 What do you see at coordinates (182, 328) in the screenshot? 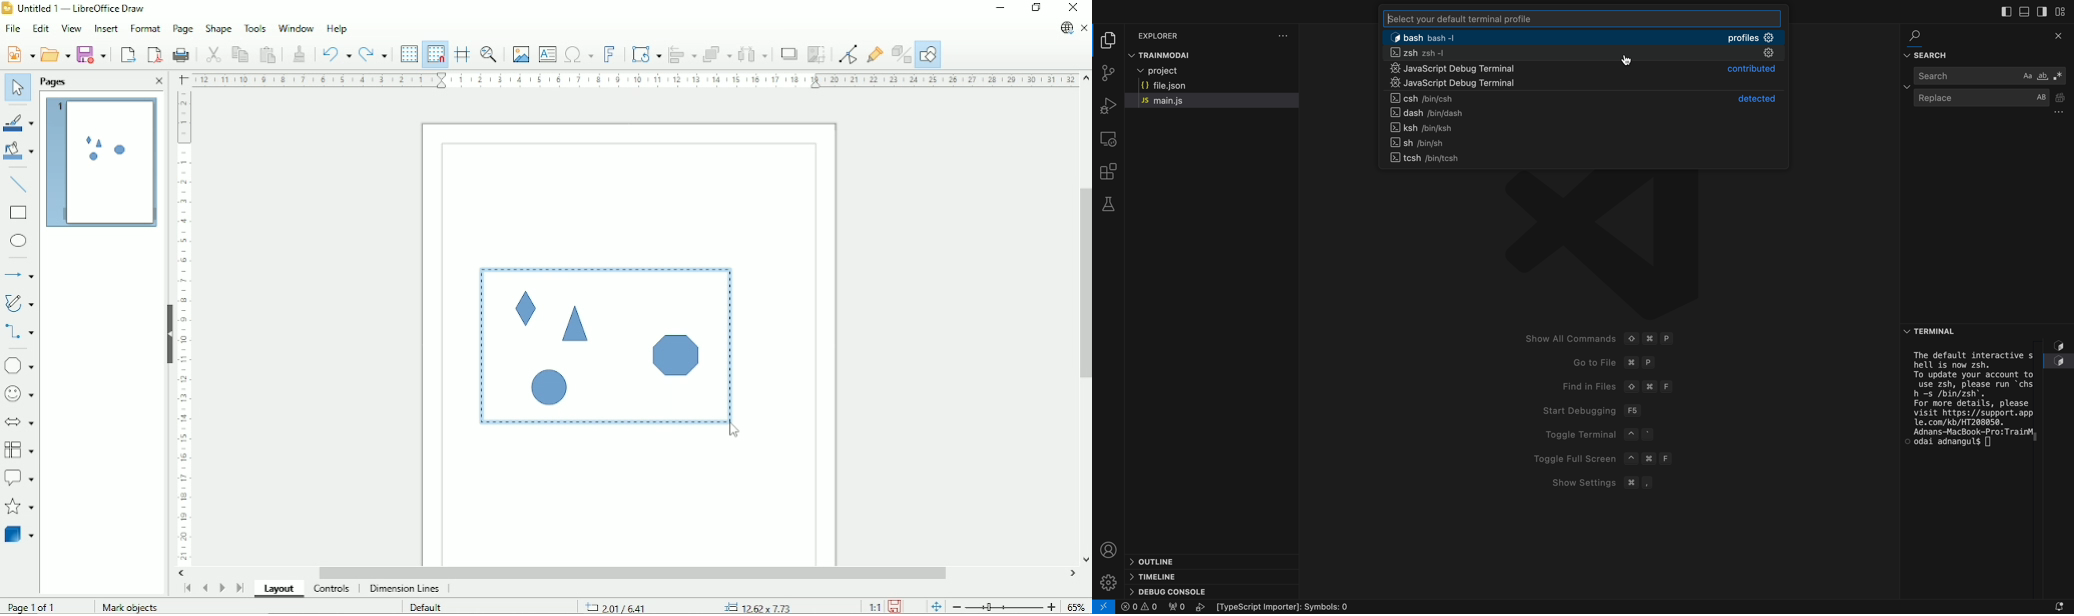
I see `Vertical scale` at bounding box center [182, 328].